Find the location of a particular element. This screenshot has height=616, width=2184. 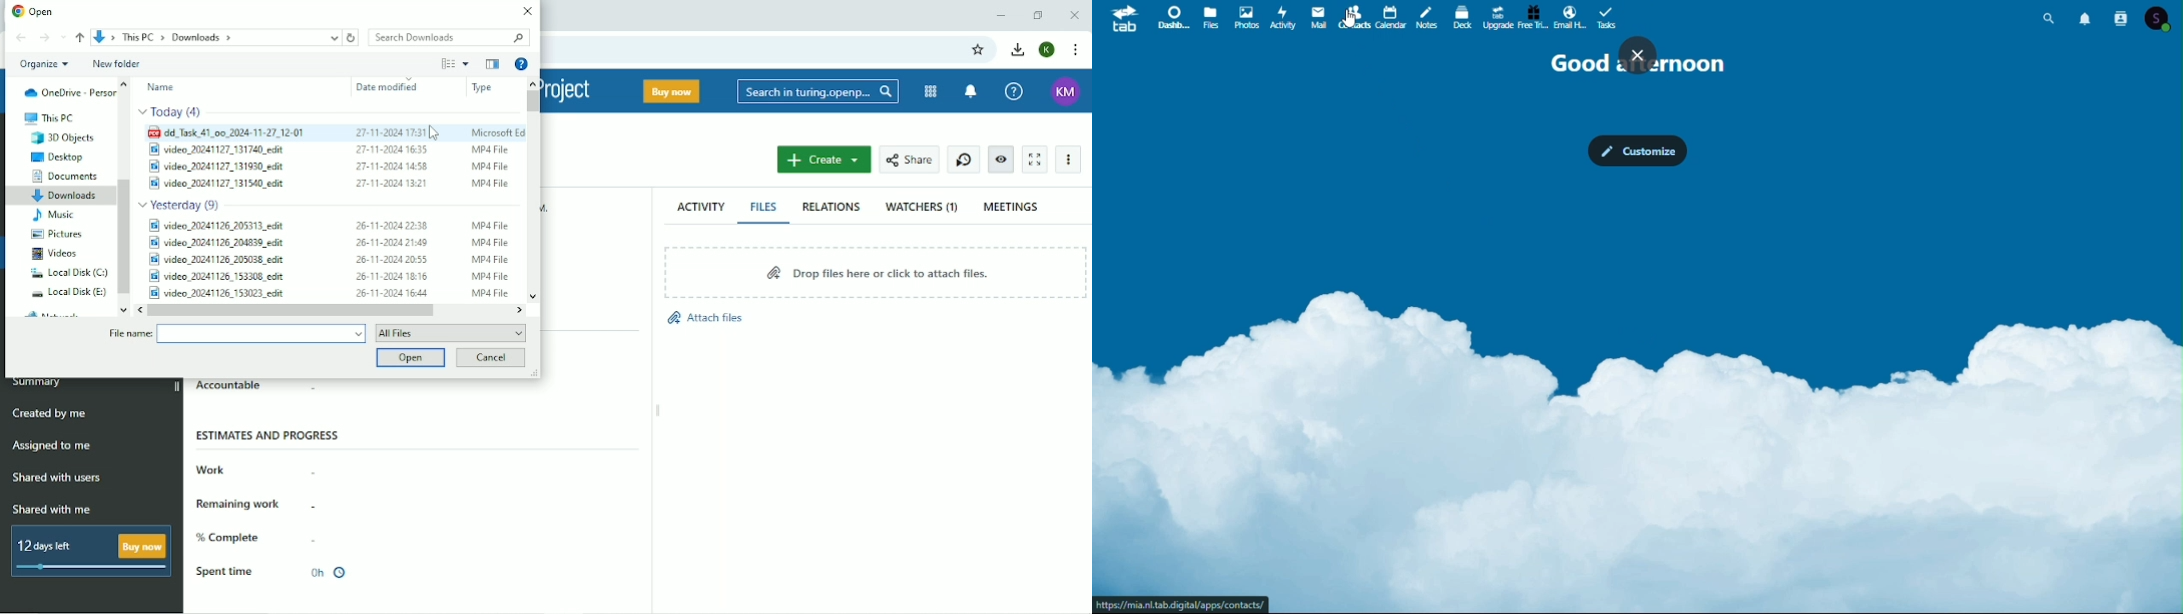

Contacts is located at coordinates (2124, 19).